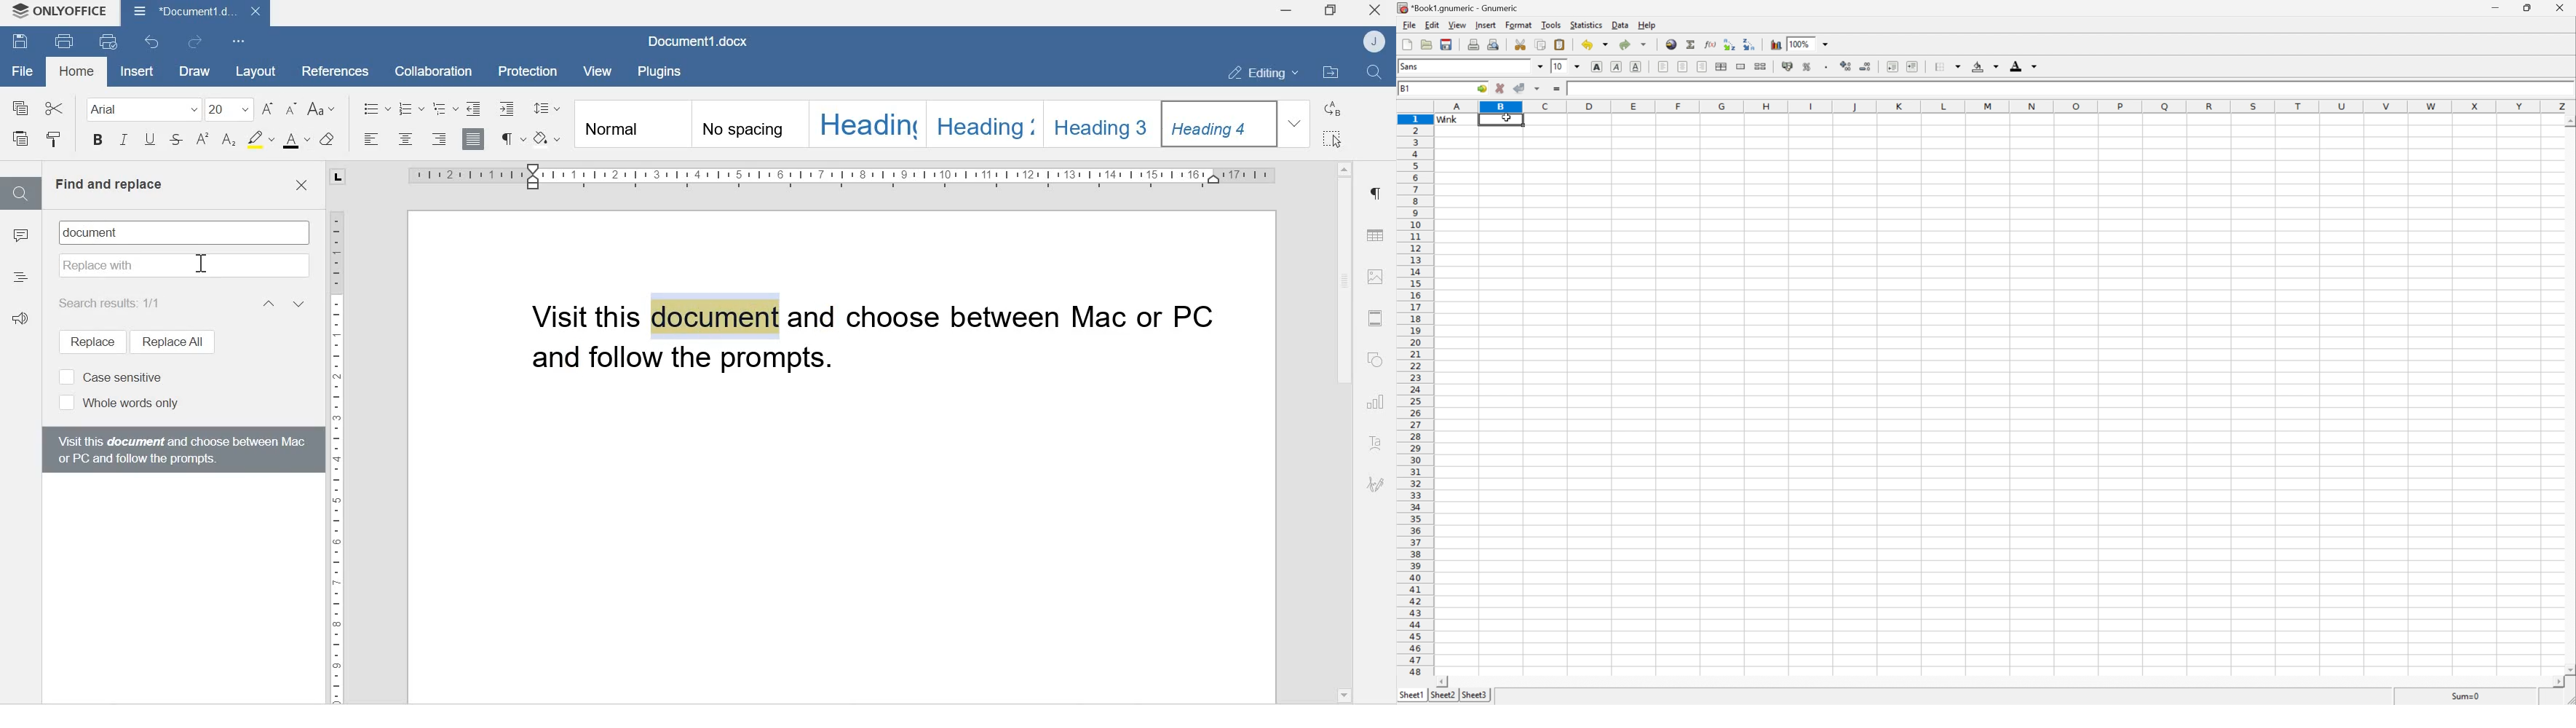 This screenshot has height=728, width=2576. Describe the element at coordinates (1598, 66) in the screenshot. I see `bold` at that location.